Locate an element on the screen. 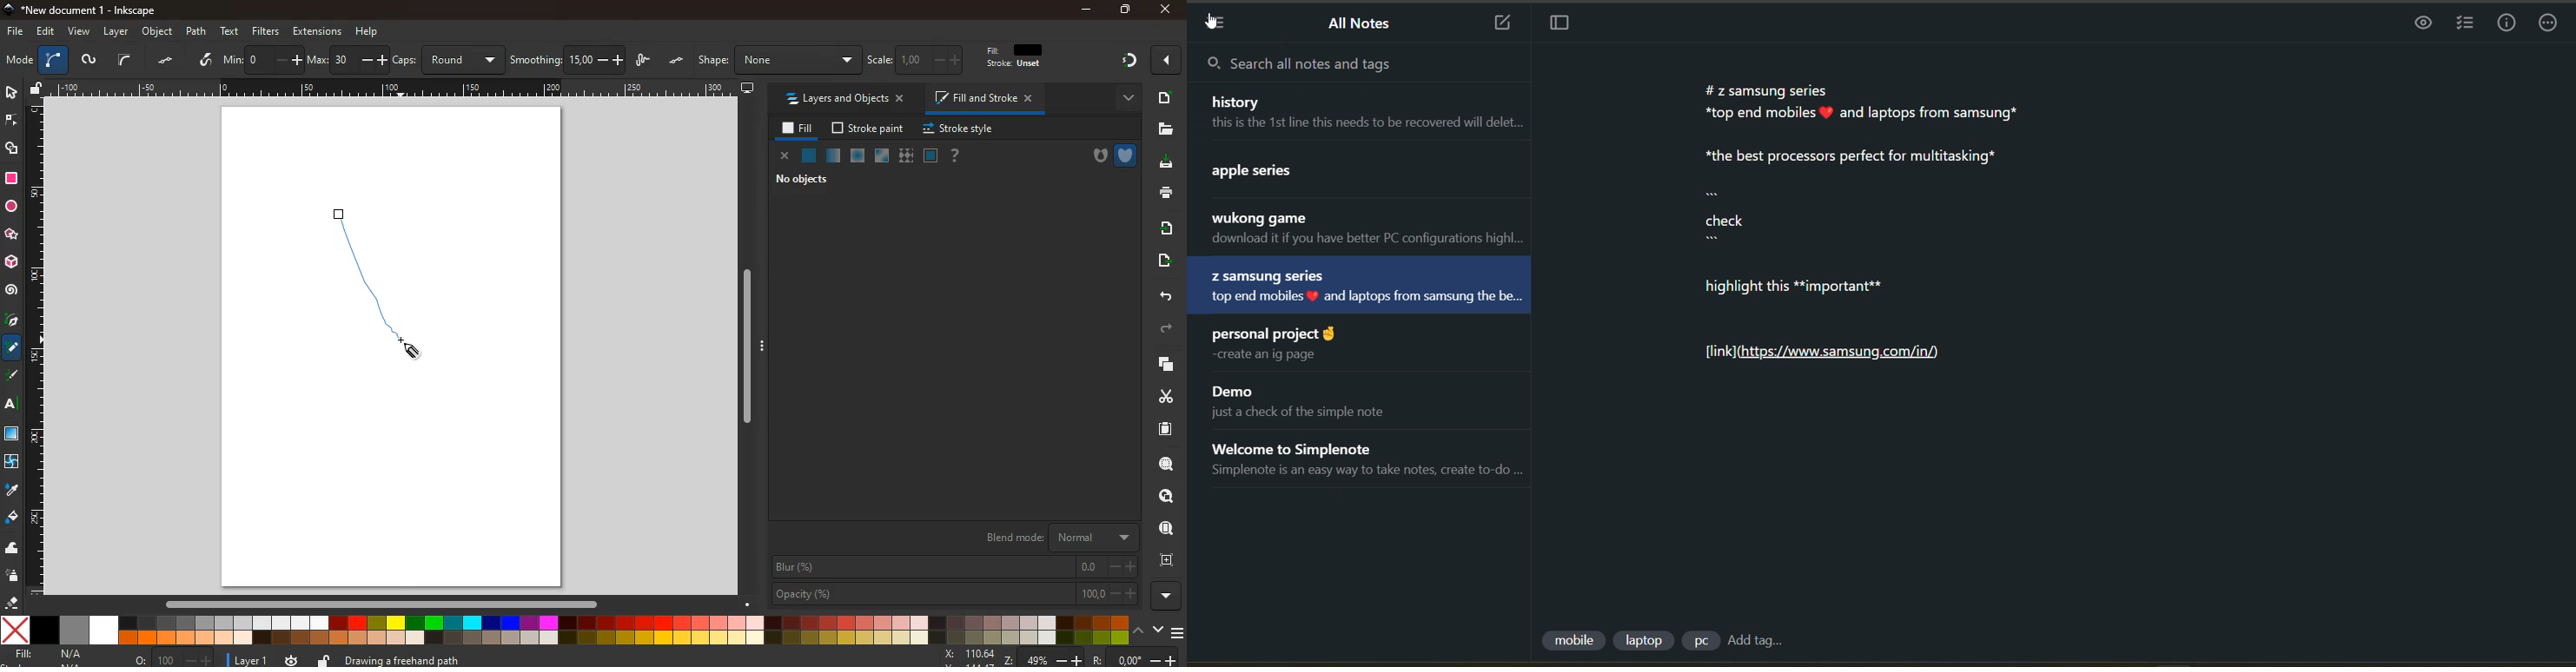 Image resolution: width=2576 pixels, height=672 pixels. spiral is located at coordinates (11, 290).